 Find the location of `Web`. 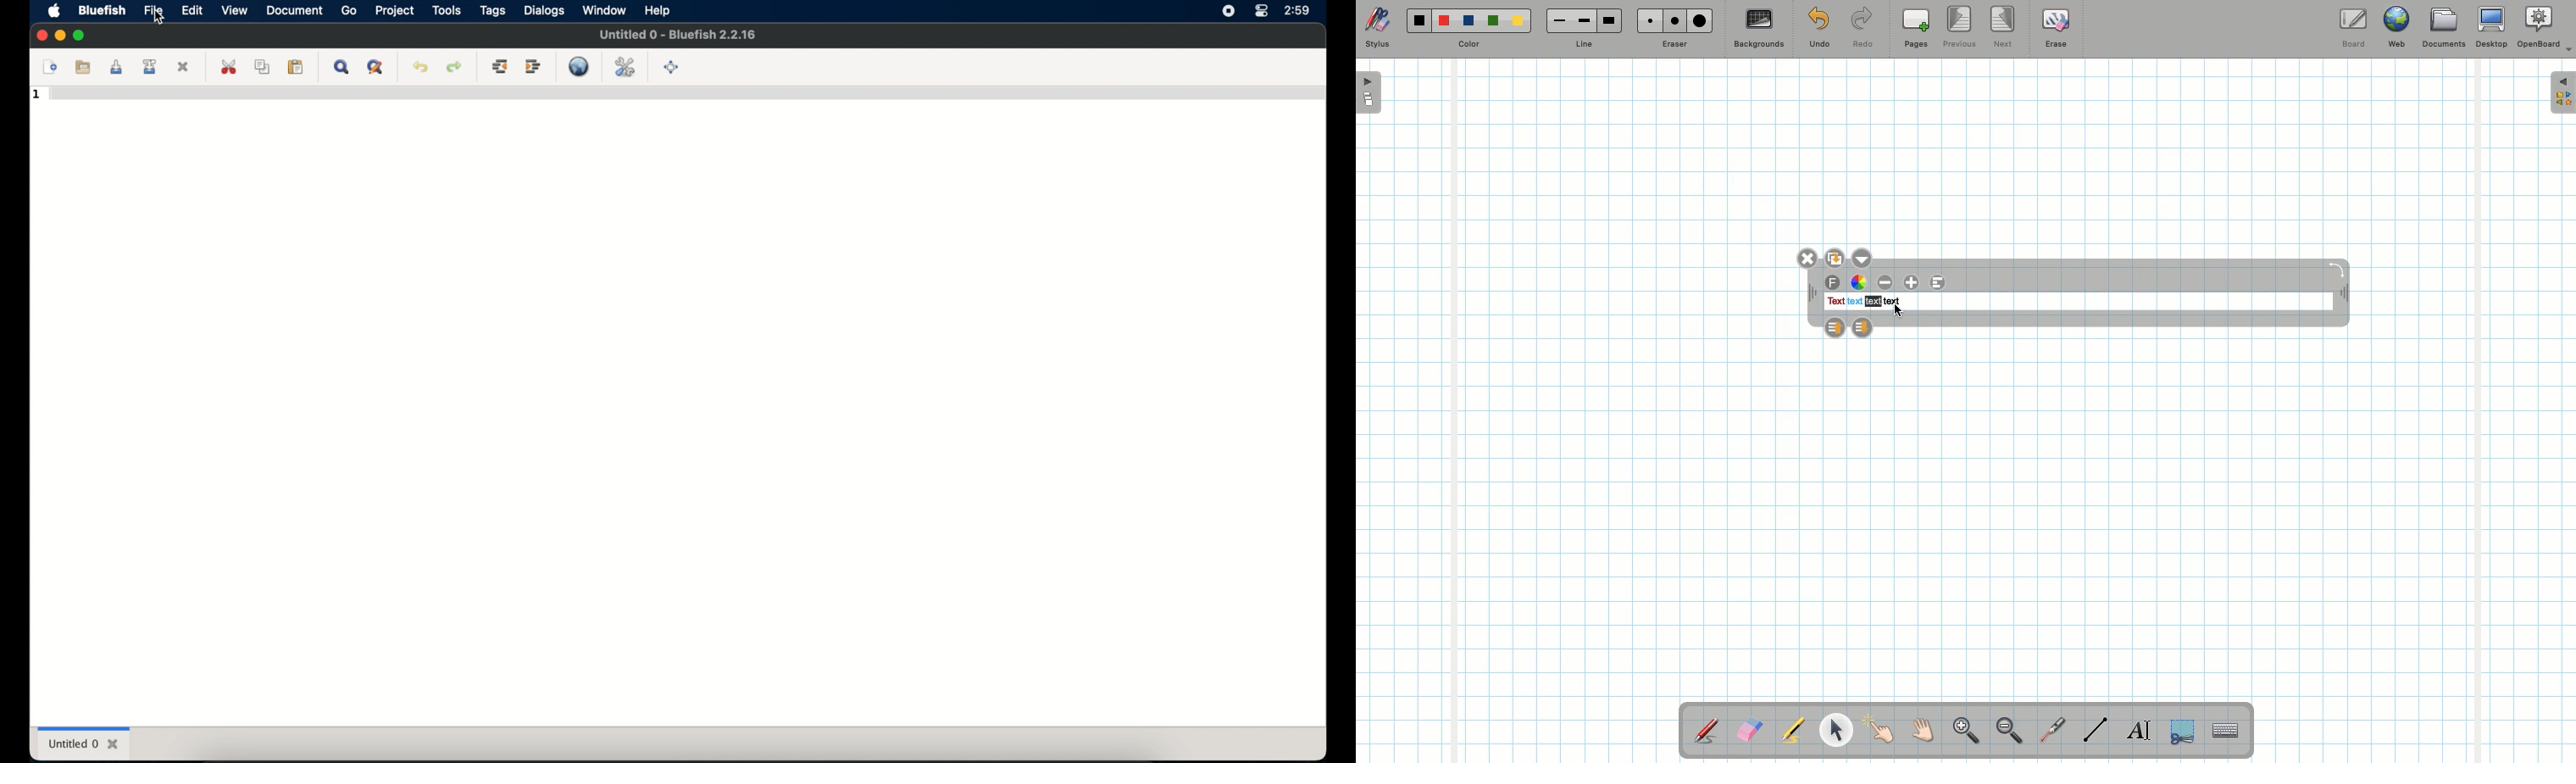

Web is located at coordinates (2396, 31).